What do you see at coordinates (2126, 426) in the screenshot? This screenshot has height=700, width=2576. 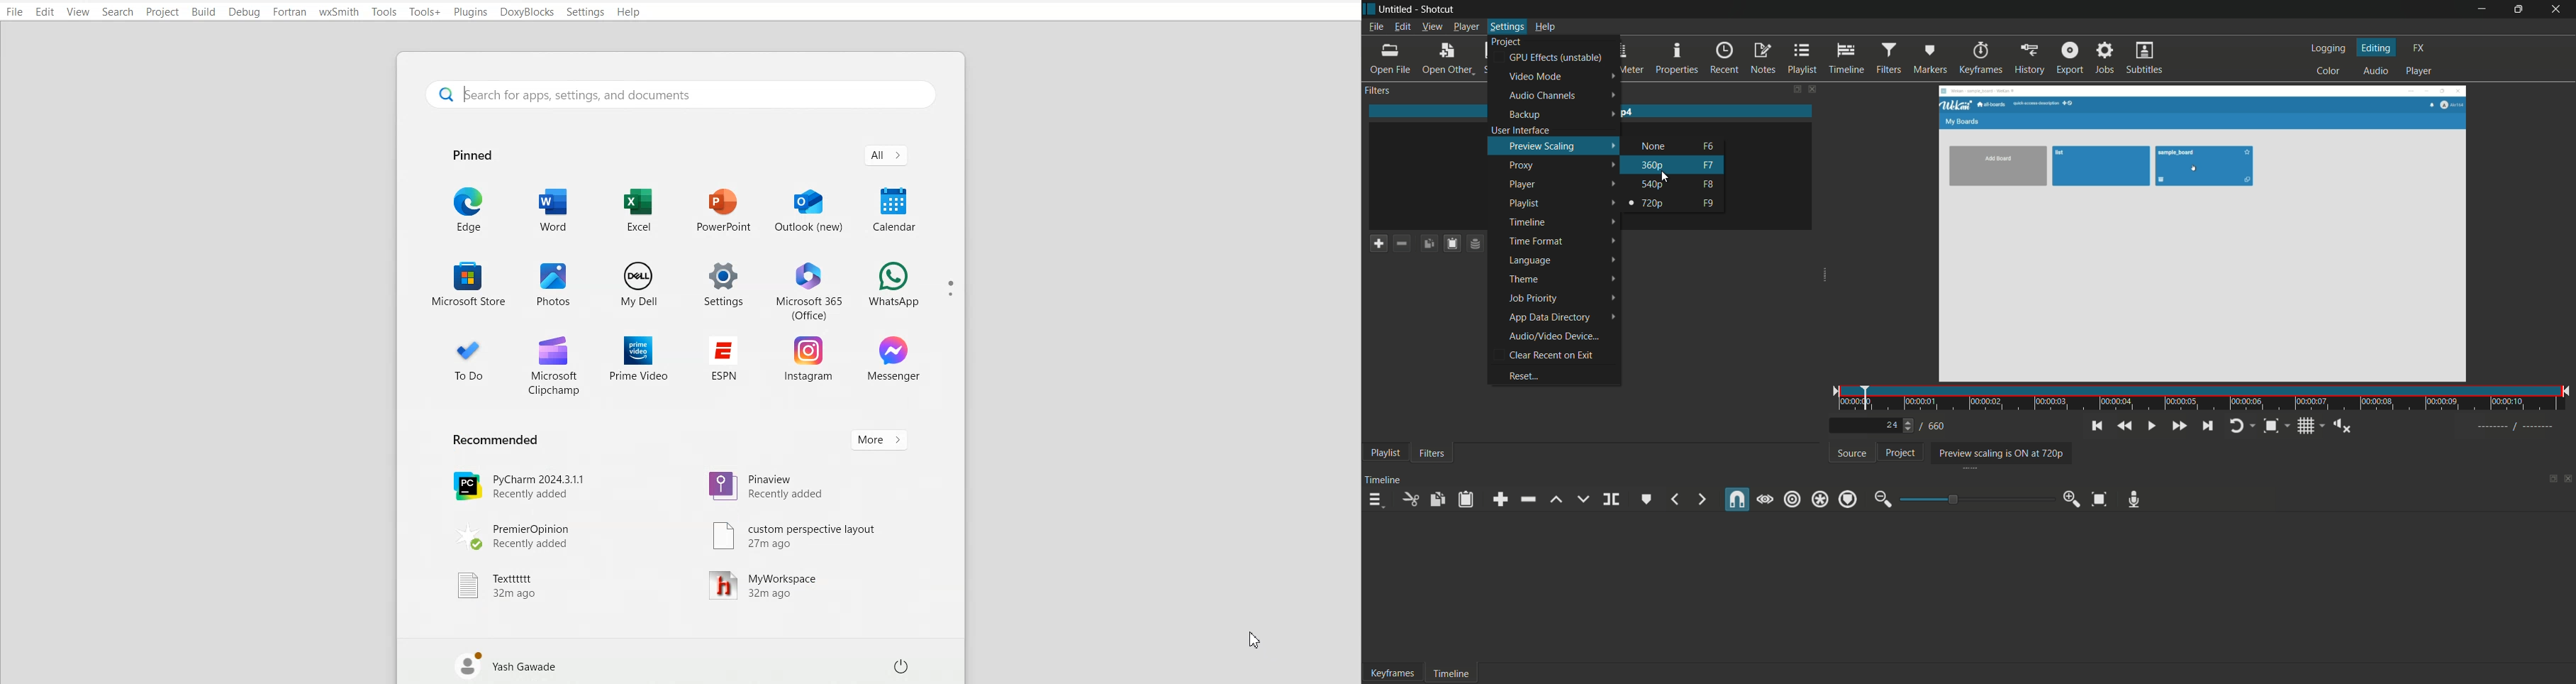 I see `quickly play backward` at bounding box center [2126, 426].